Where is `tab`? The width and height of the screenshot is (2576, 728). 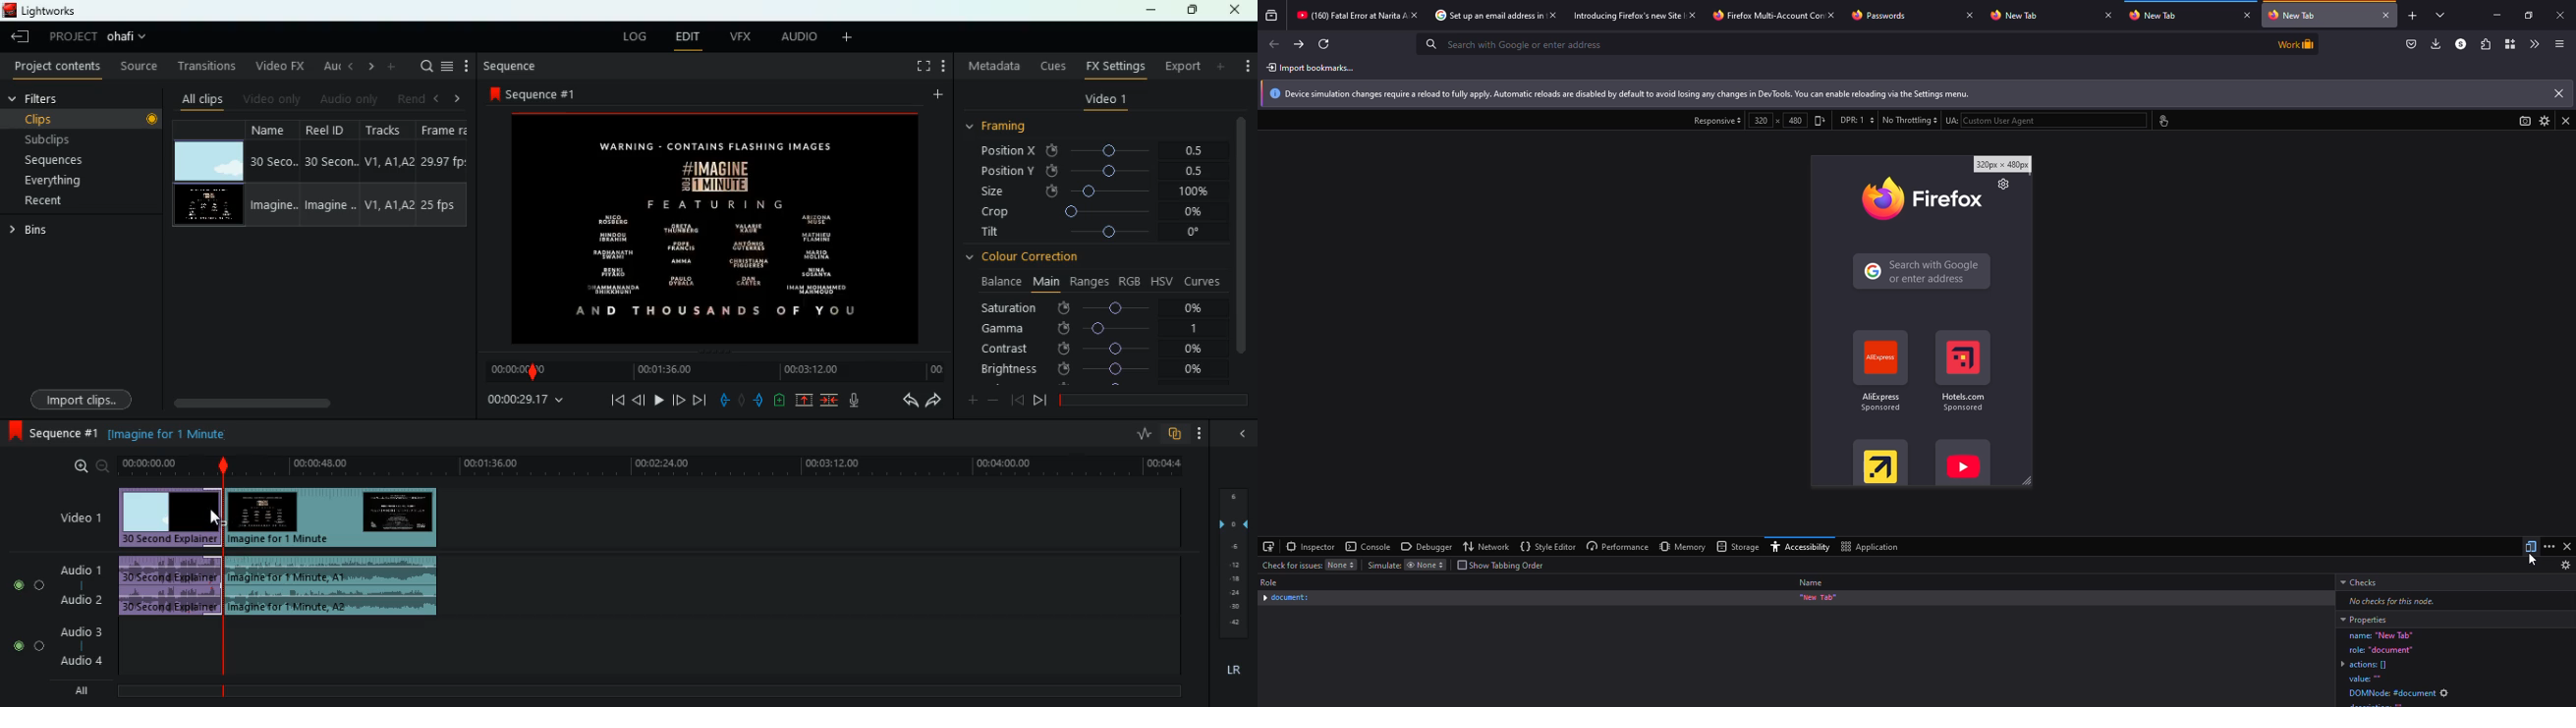
tab is located at coordinates (2159, 16).